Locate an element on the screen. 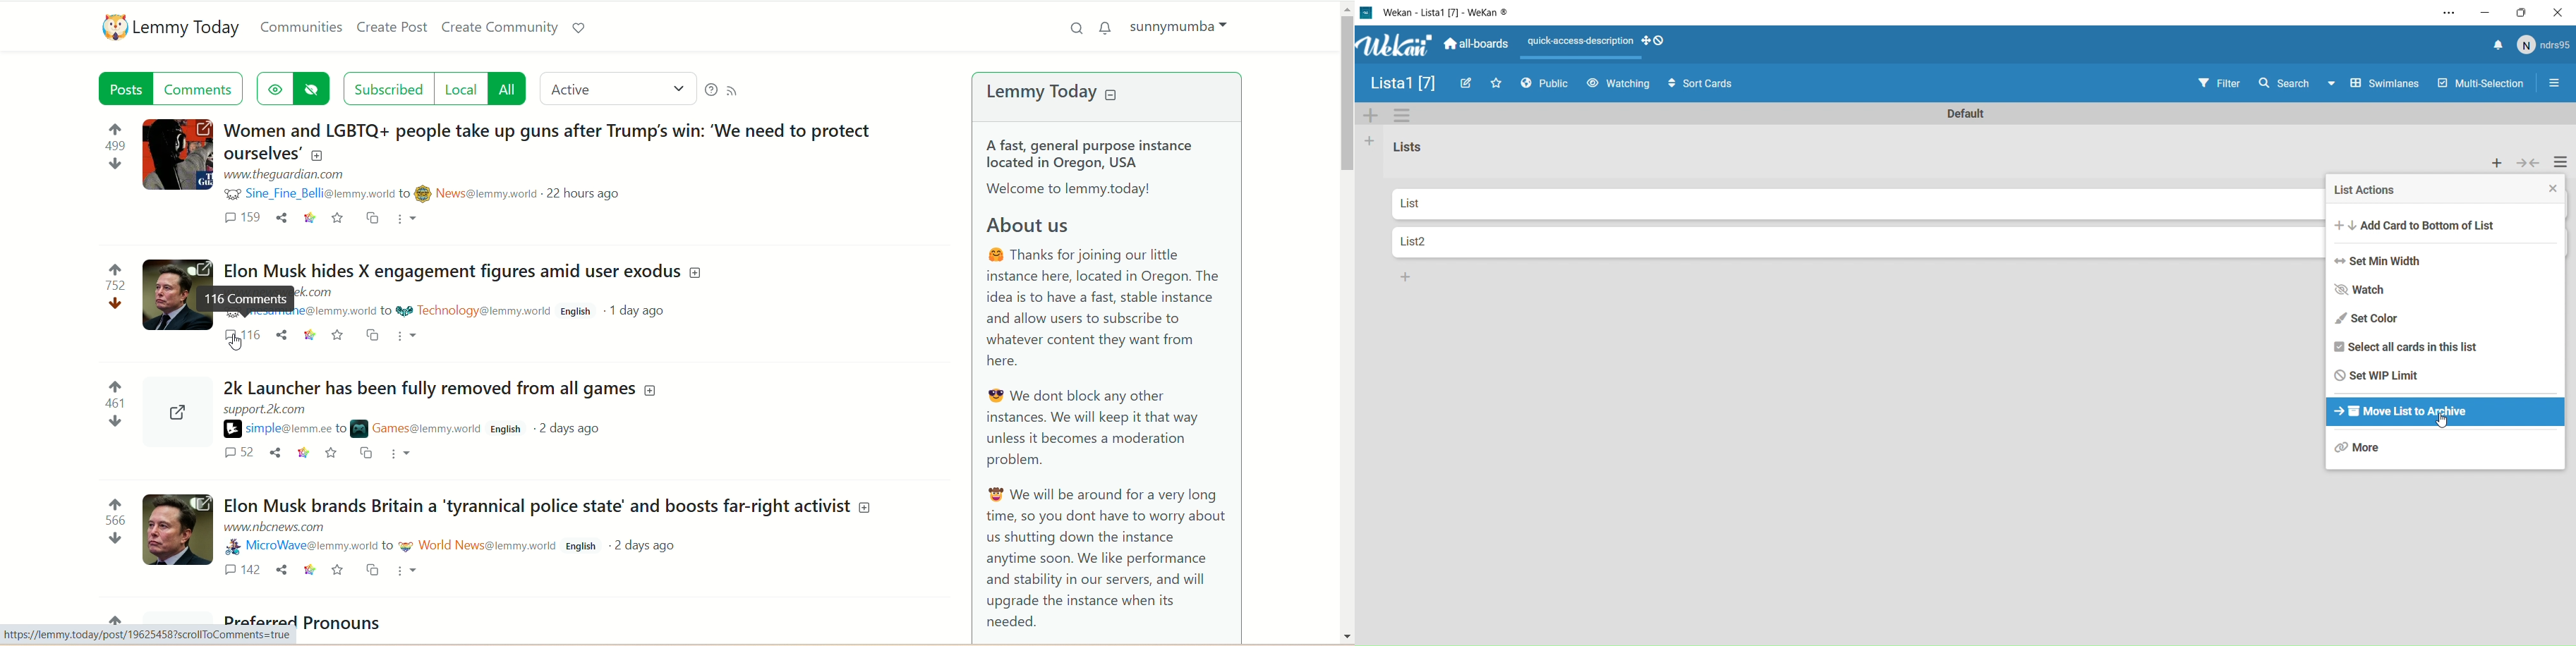 Image resolution: width=2576 pixels, height=672 pixels. More is located at coordinates (2357, 448).